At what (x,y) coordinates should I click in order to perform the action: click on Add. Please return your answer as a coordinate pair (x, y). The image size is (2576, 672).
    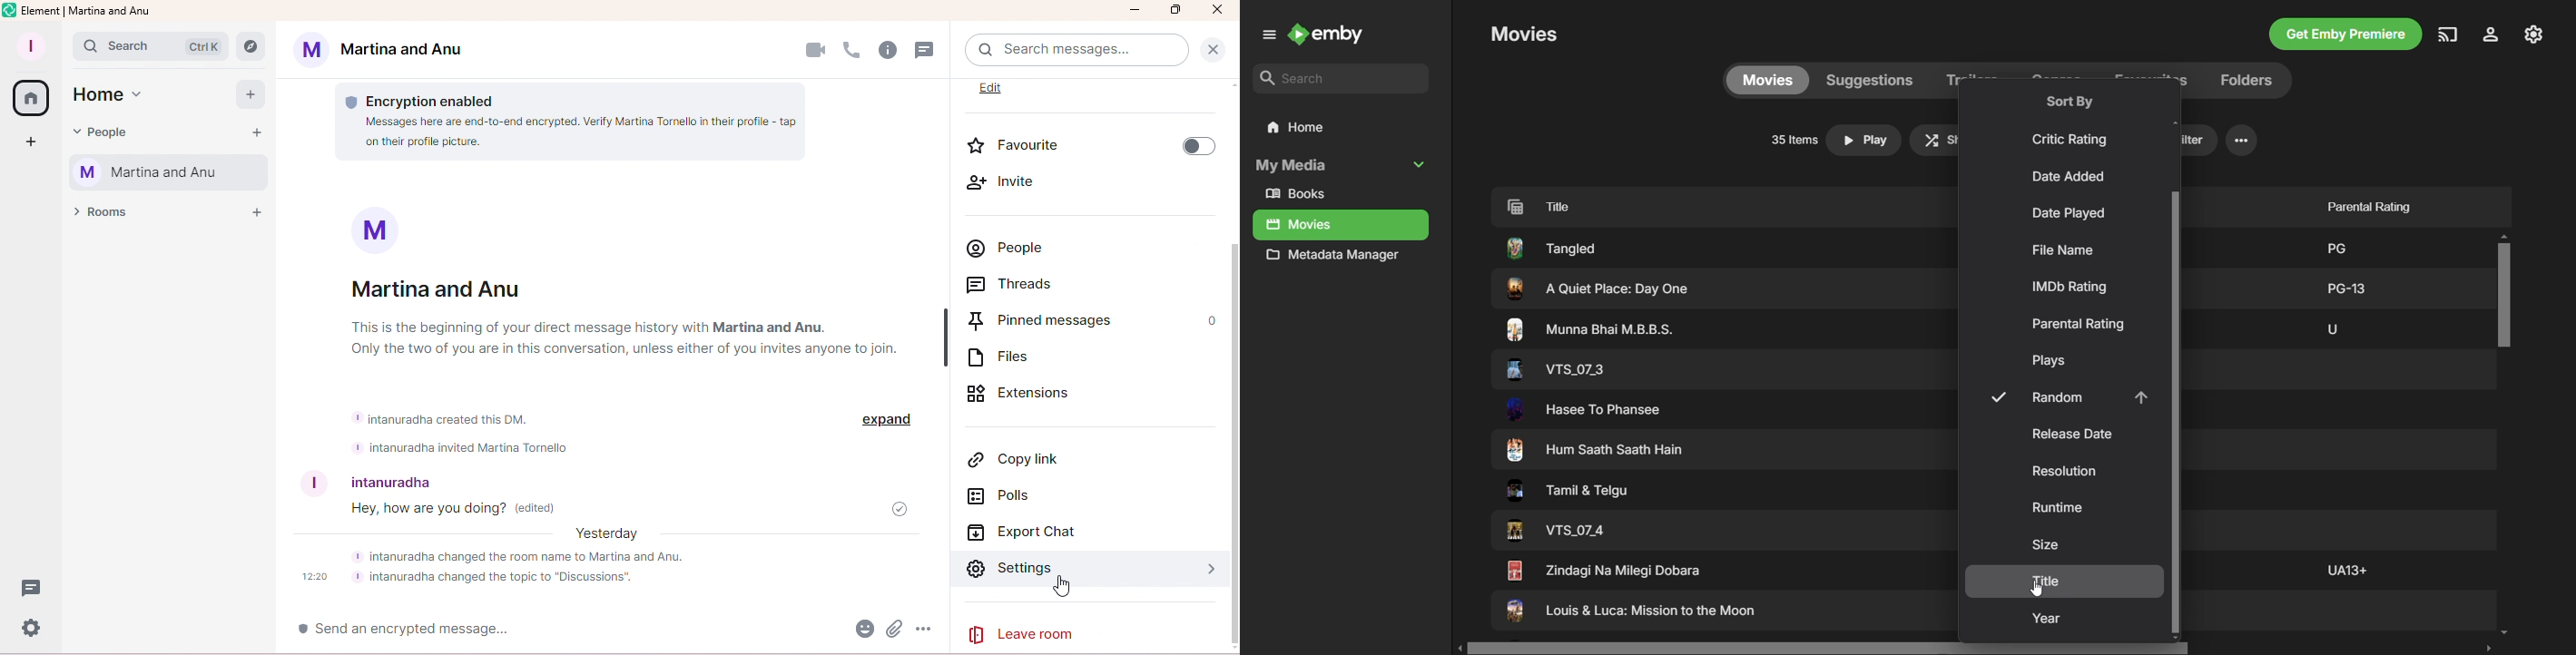
    Looking at the image, I should click on (246, 93).